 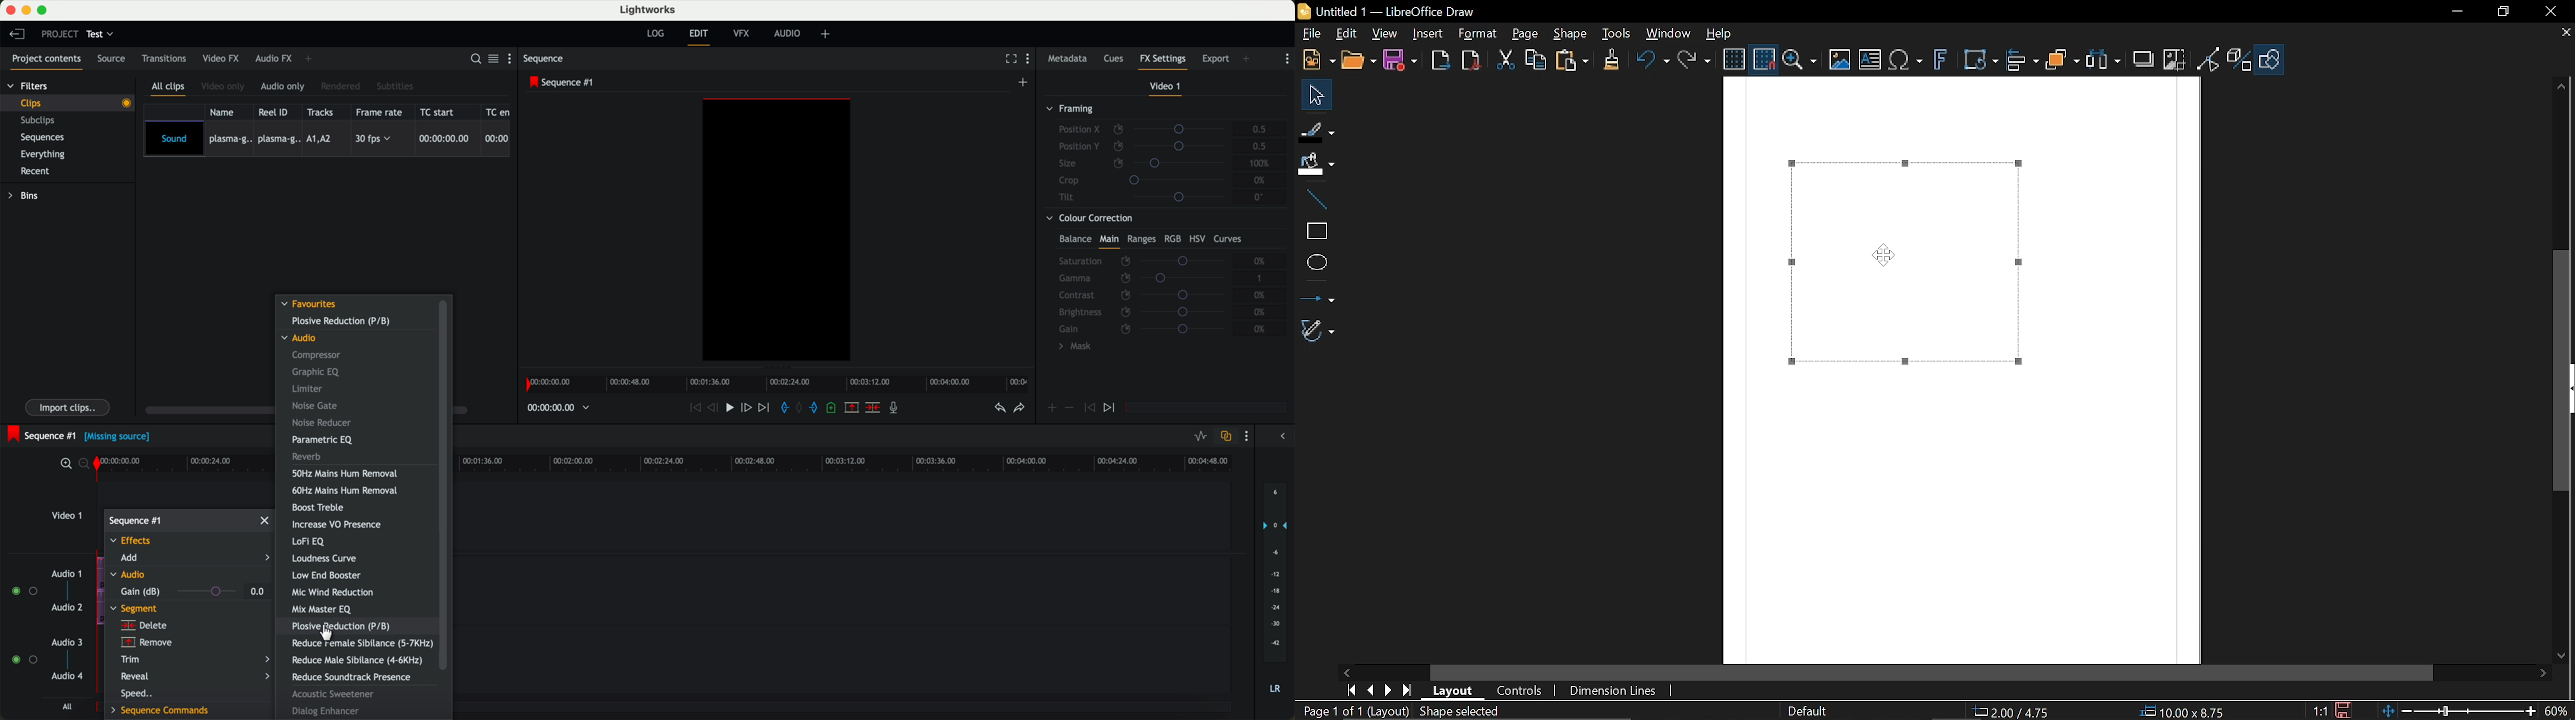 What do you see at coordinates (220, 59) in the screenshot?
I see `video FX` at bounding box center [220, 59].